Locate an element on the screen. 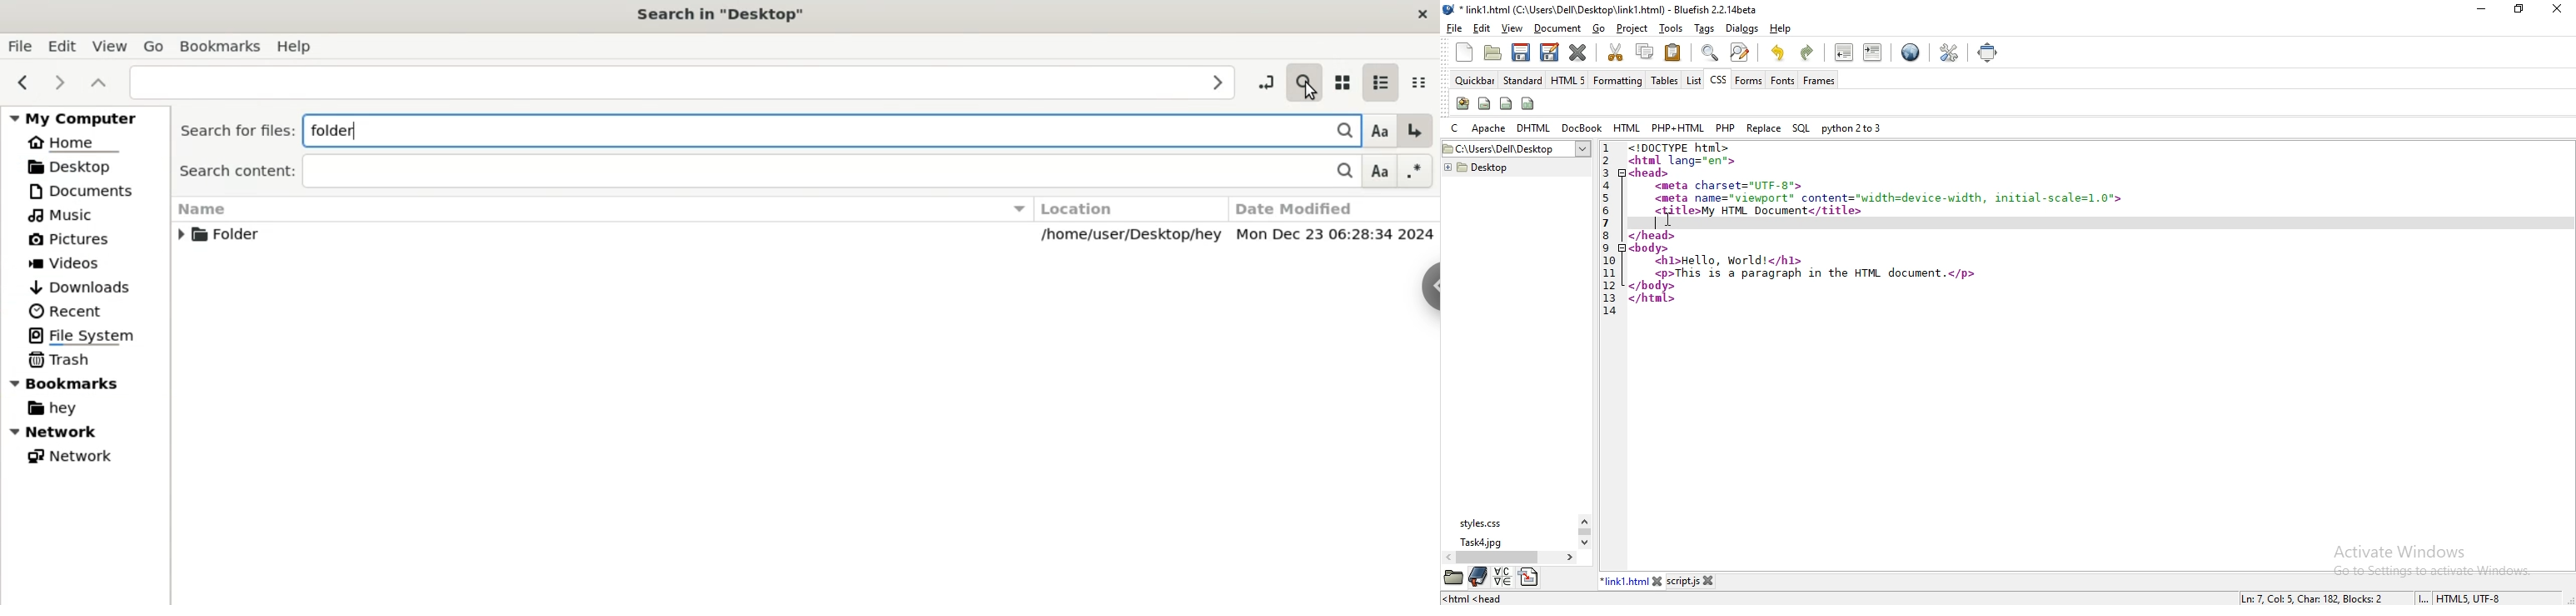 This screenshot has height=616, width=2576. close is located at coordinates (1710, 581).